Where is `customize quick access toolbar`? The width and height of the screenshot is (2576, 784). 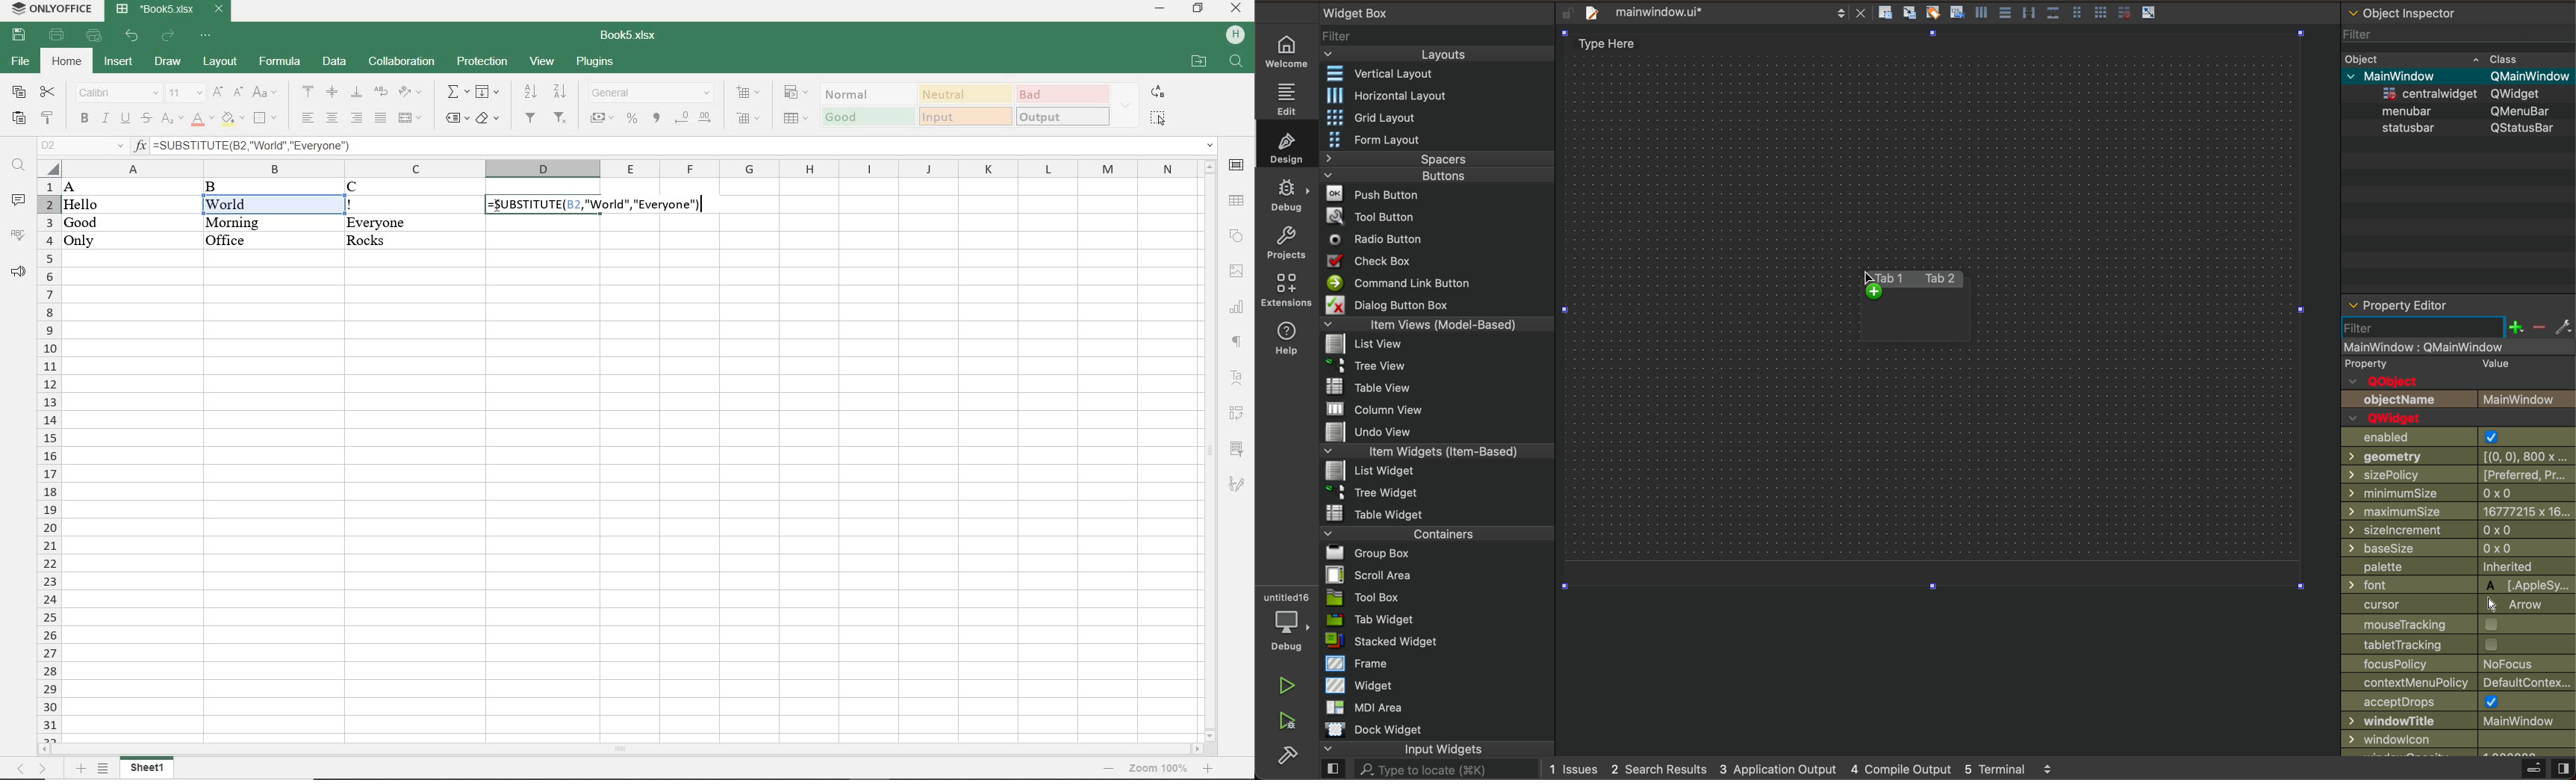
customize quick access toolbar is located at coordinates (205, 36).